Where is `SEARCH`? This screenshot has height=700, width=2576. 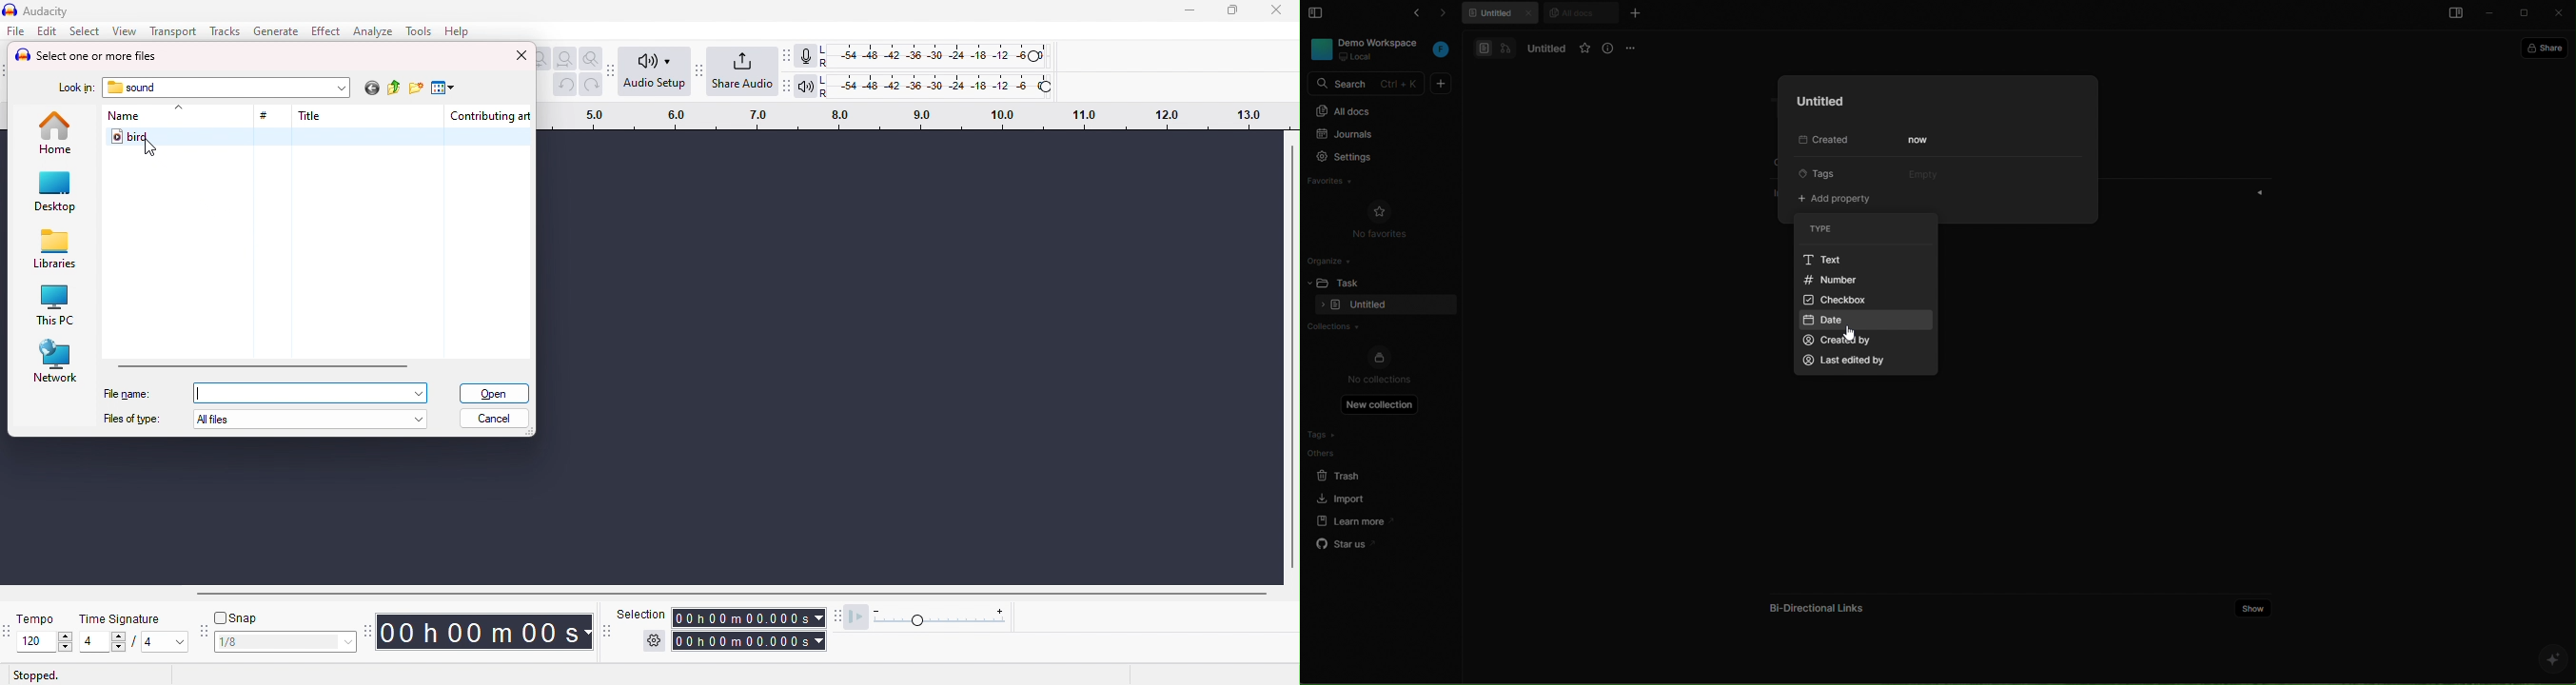
SEARCH is located at coordinates (1368, 84).